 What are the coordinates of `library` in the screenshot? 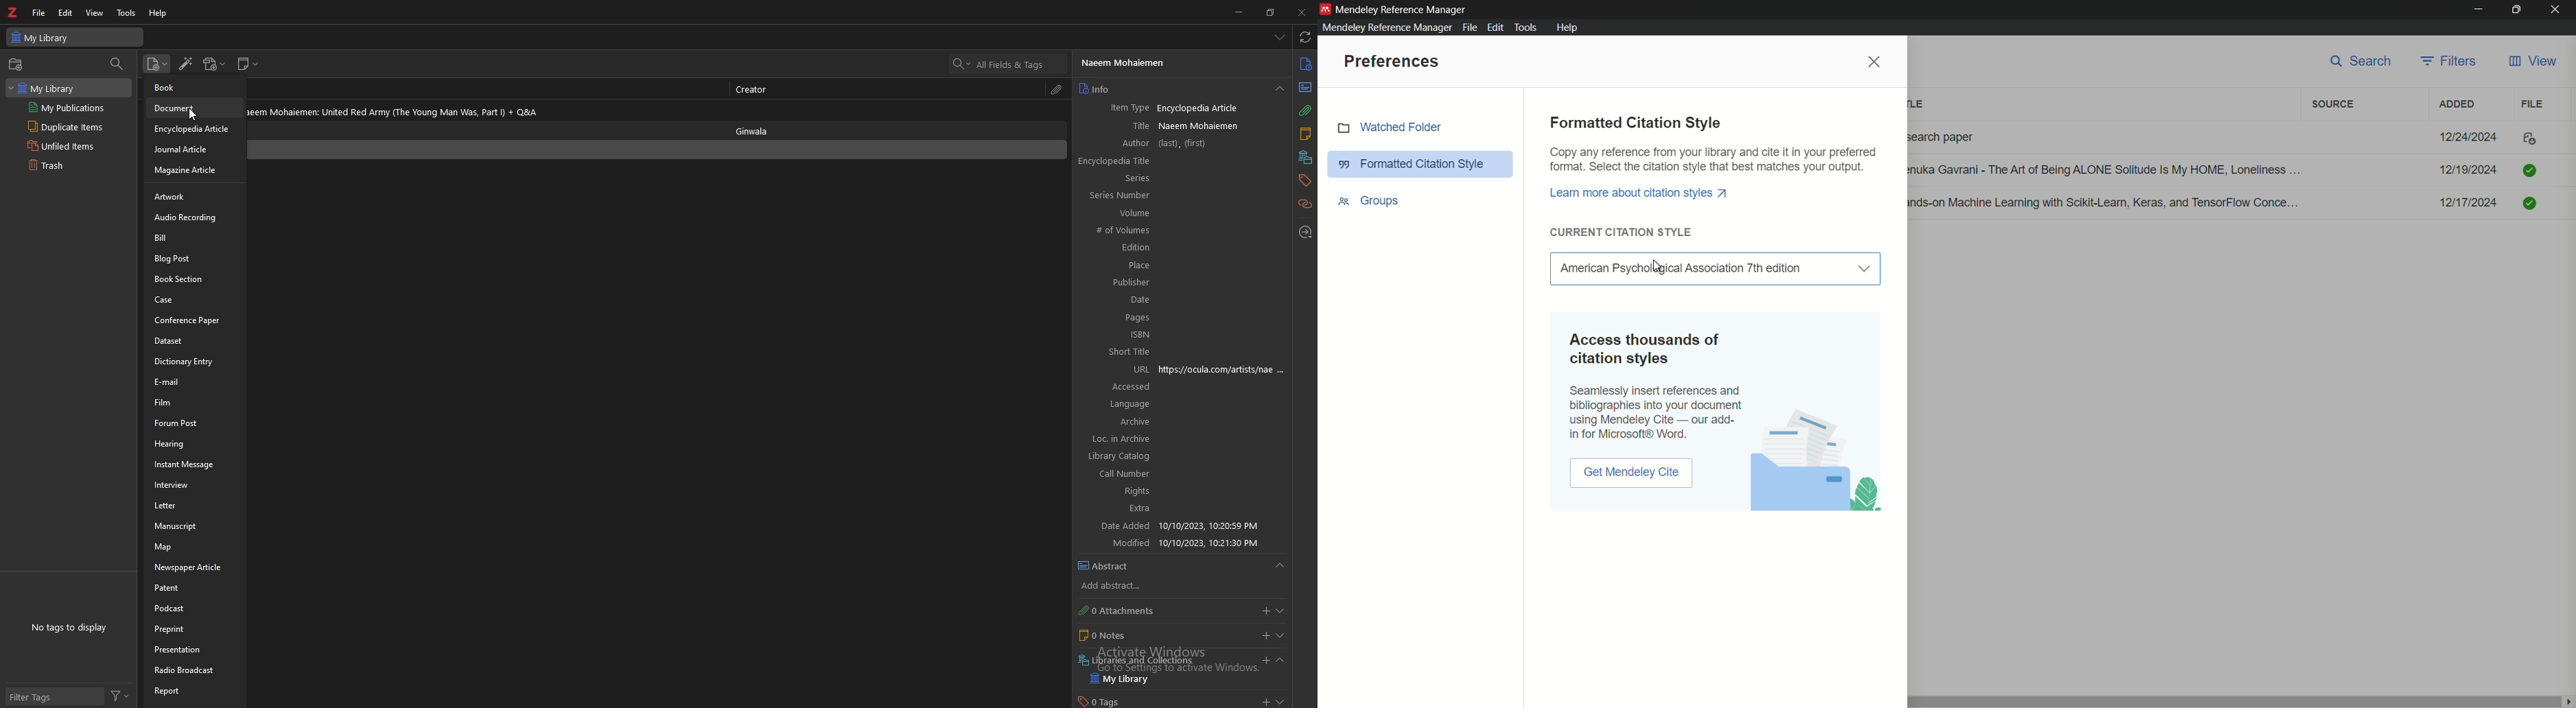 It's located at (50, 87).